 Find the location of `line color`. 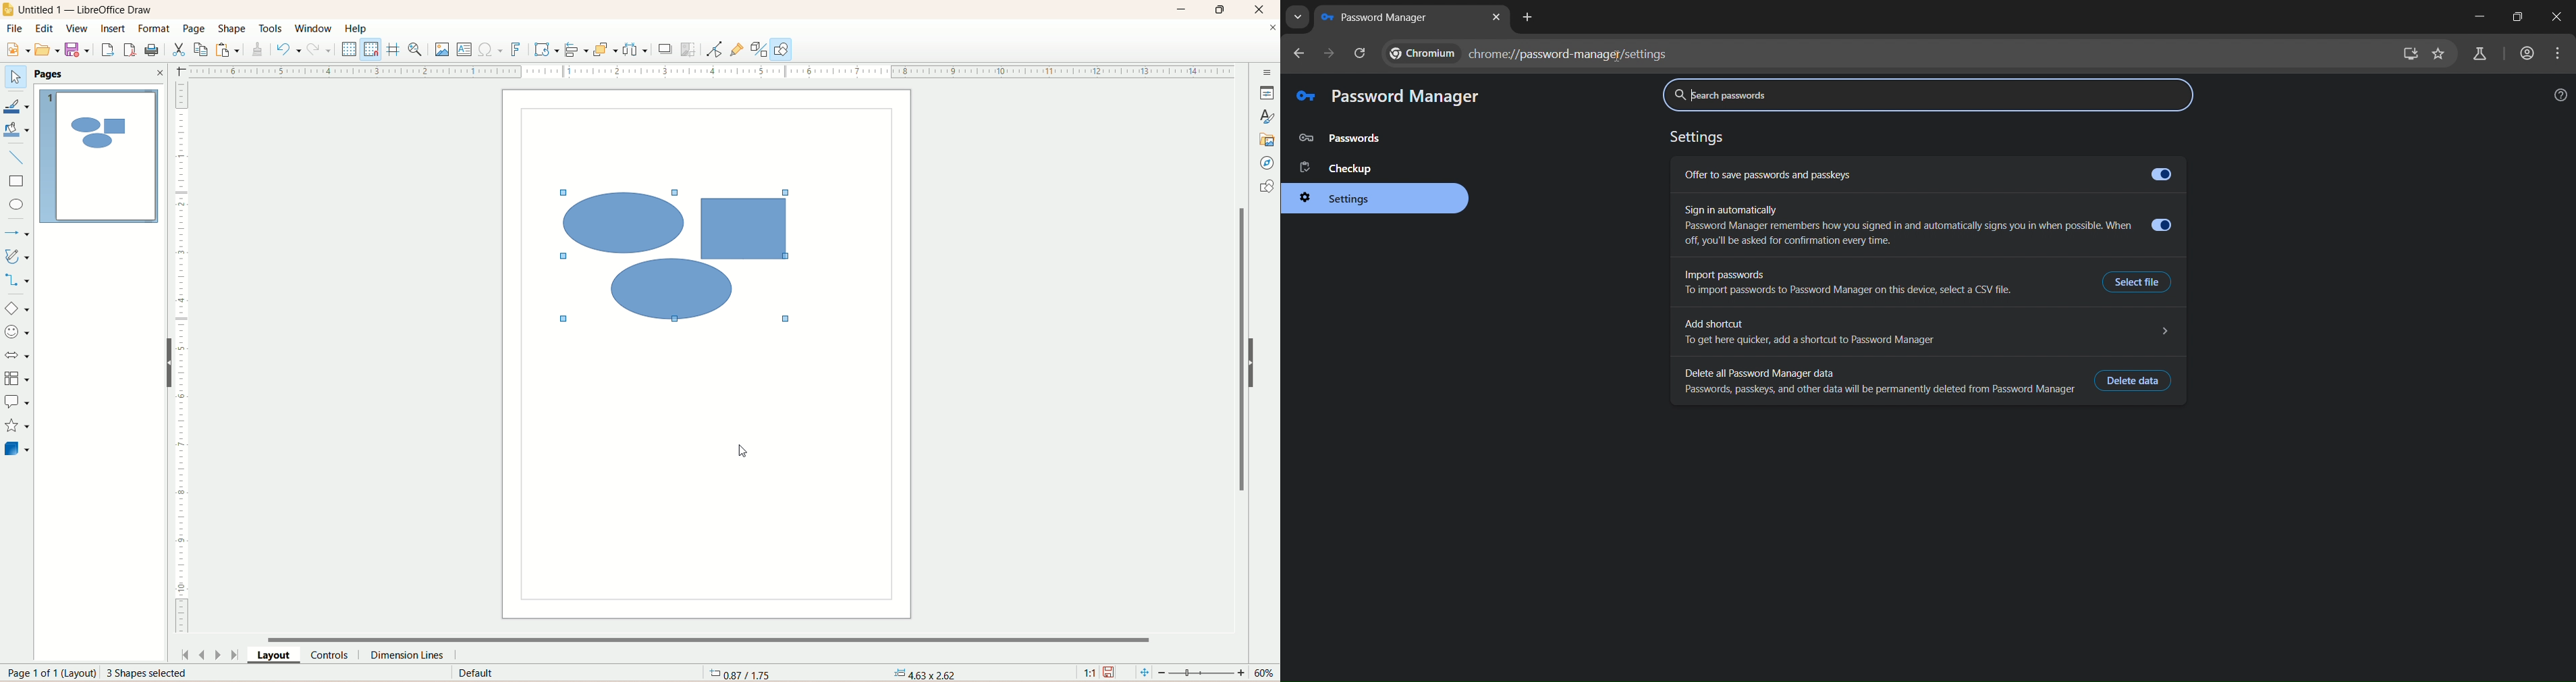

line color is located at coordinates (17, 105).